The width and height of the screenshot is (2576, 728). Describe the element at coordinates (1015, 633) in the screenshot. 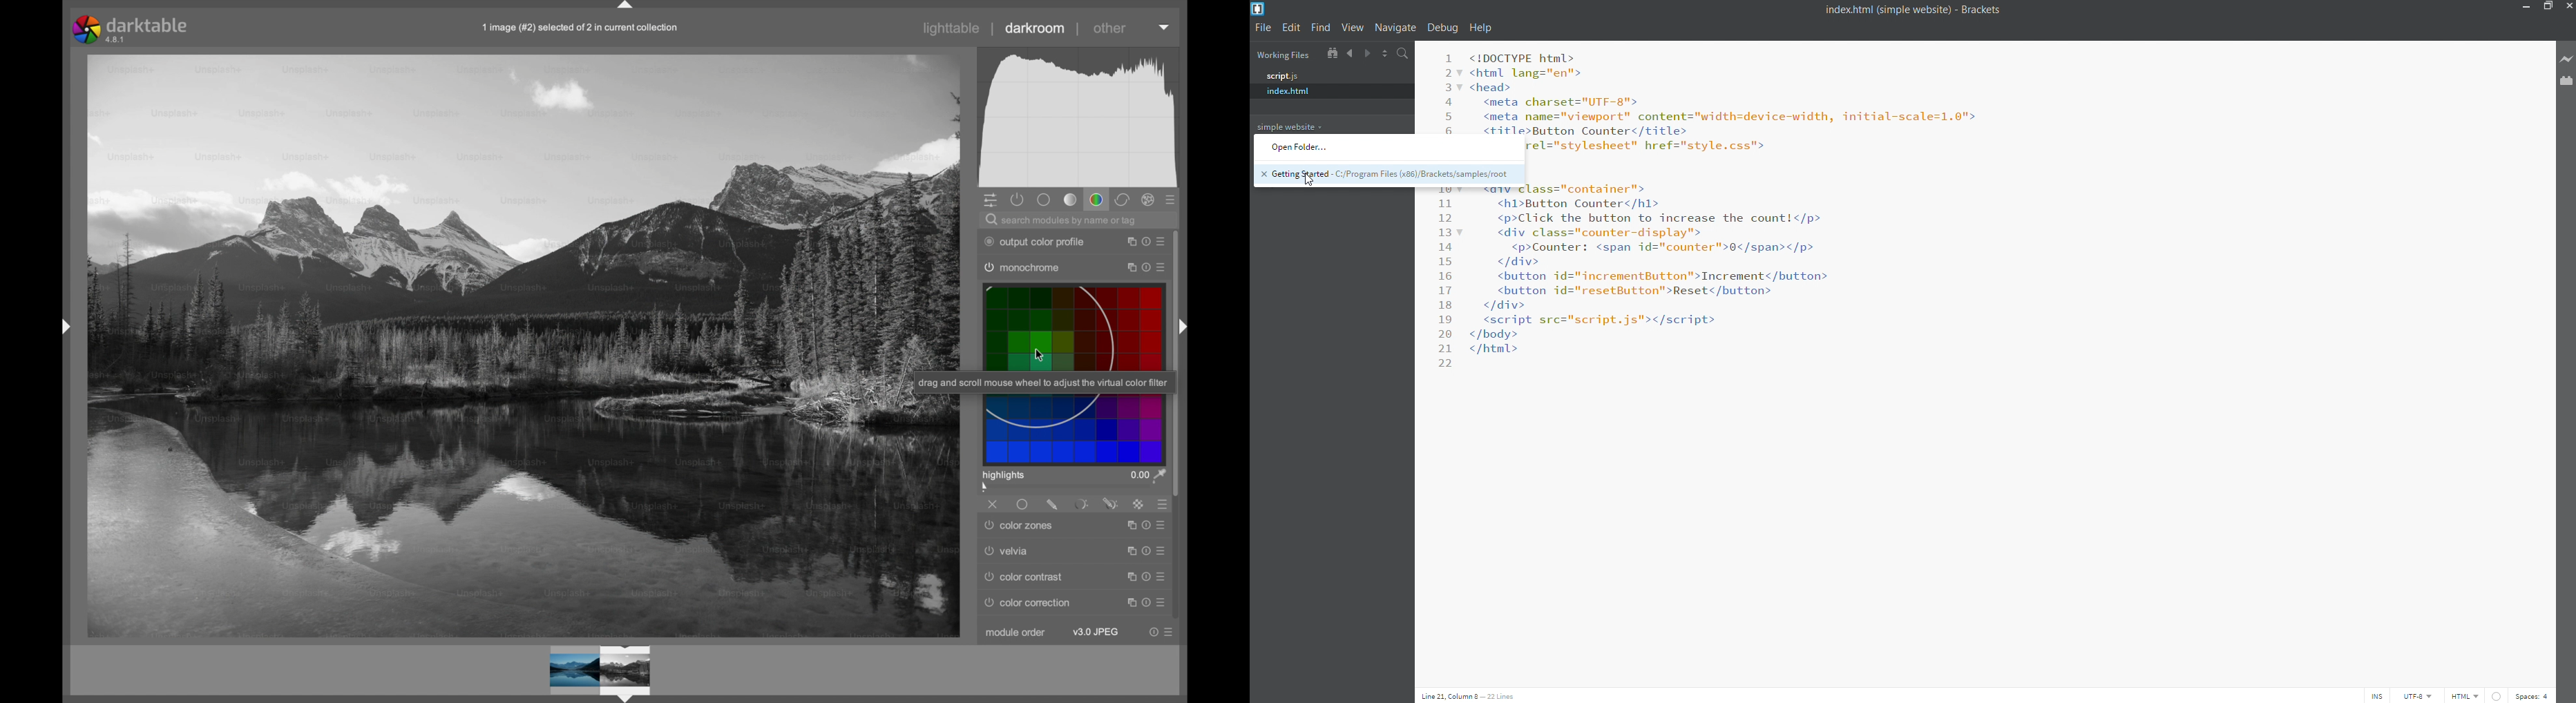

I see `module order` at that location.